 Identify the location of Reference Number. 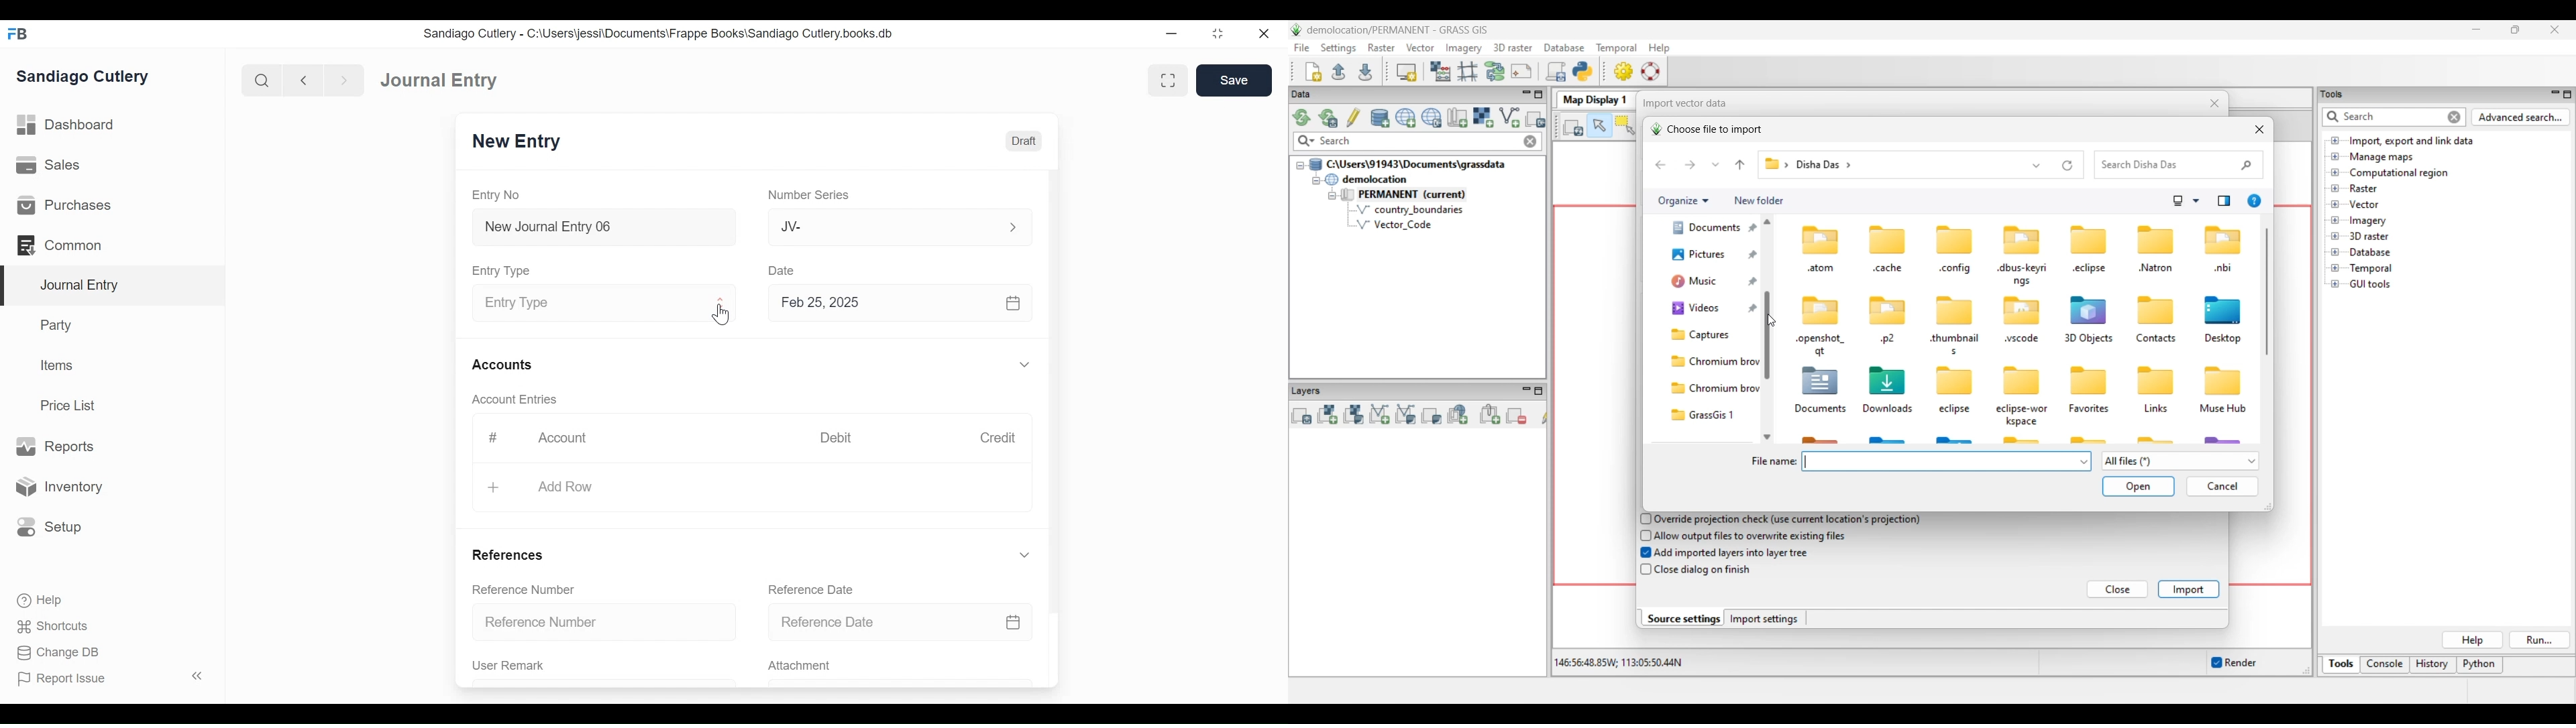
(523, 589).